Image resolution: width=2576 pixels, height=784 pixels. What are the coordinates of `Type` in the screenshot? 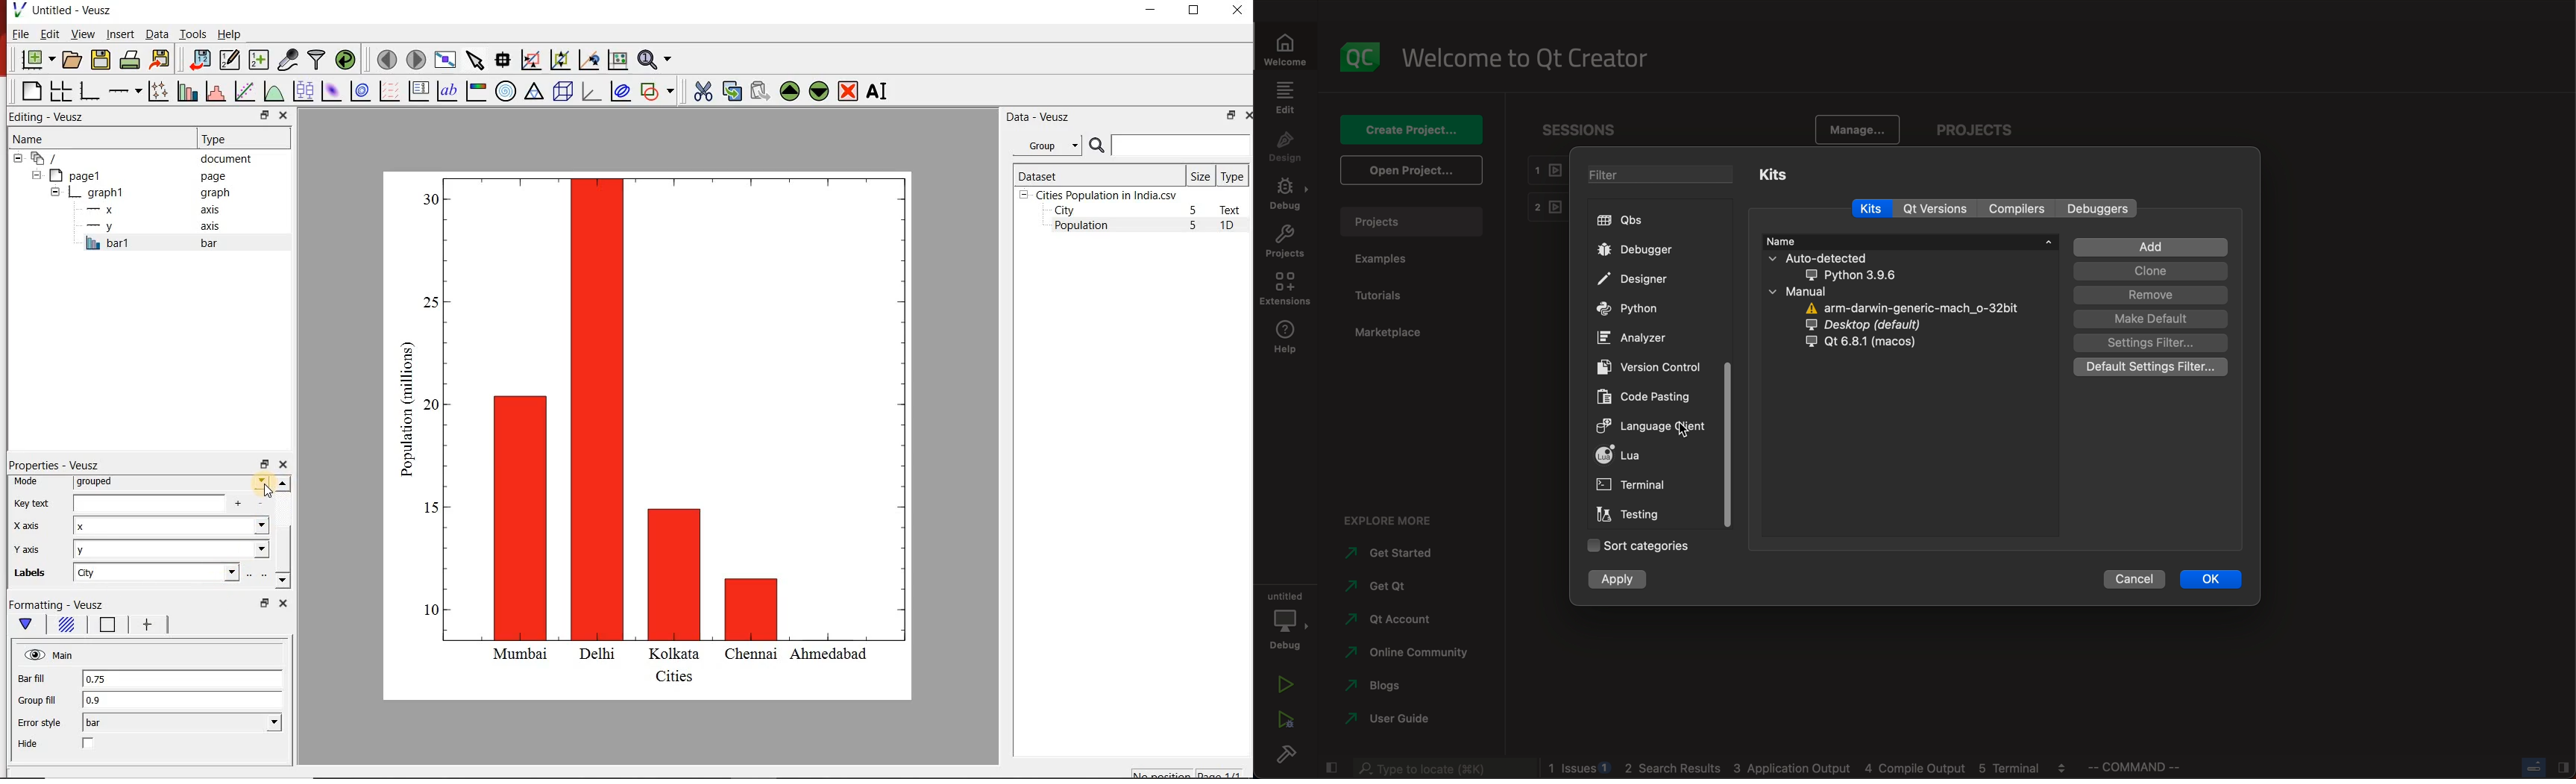 It's located at (1234, 175).